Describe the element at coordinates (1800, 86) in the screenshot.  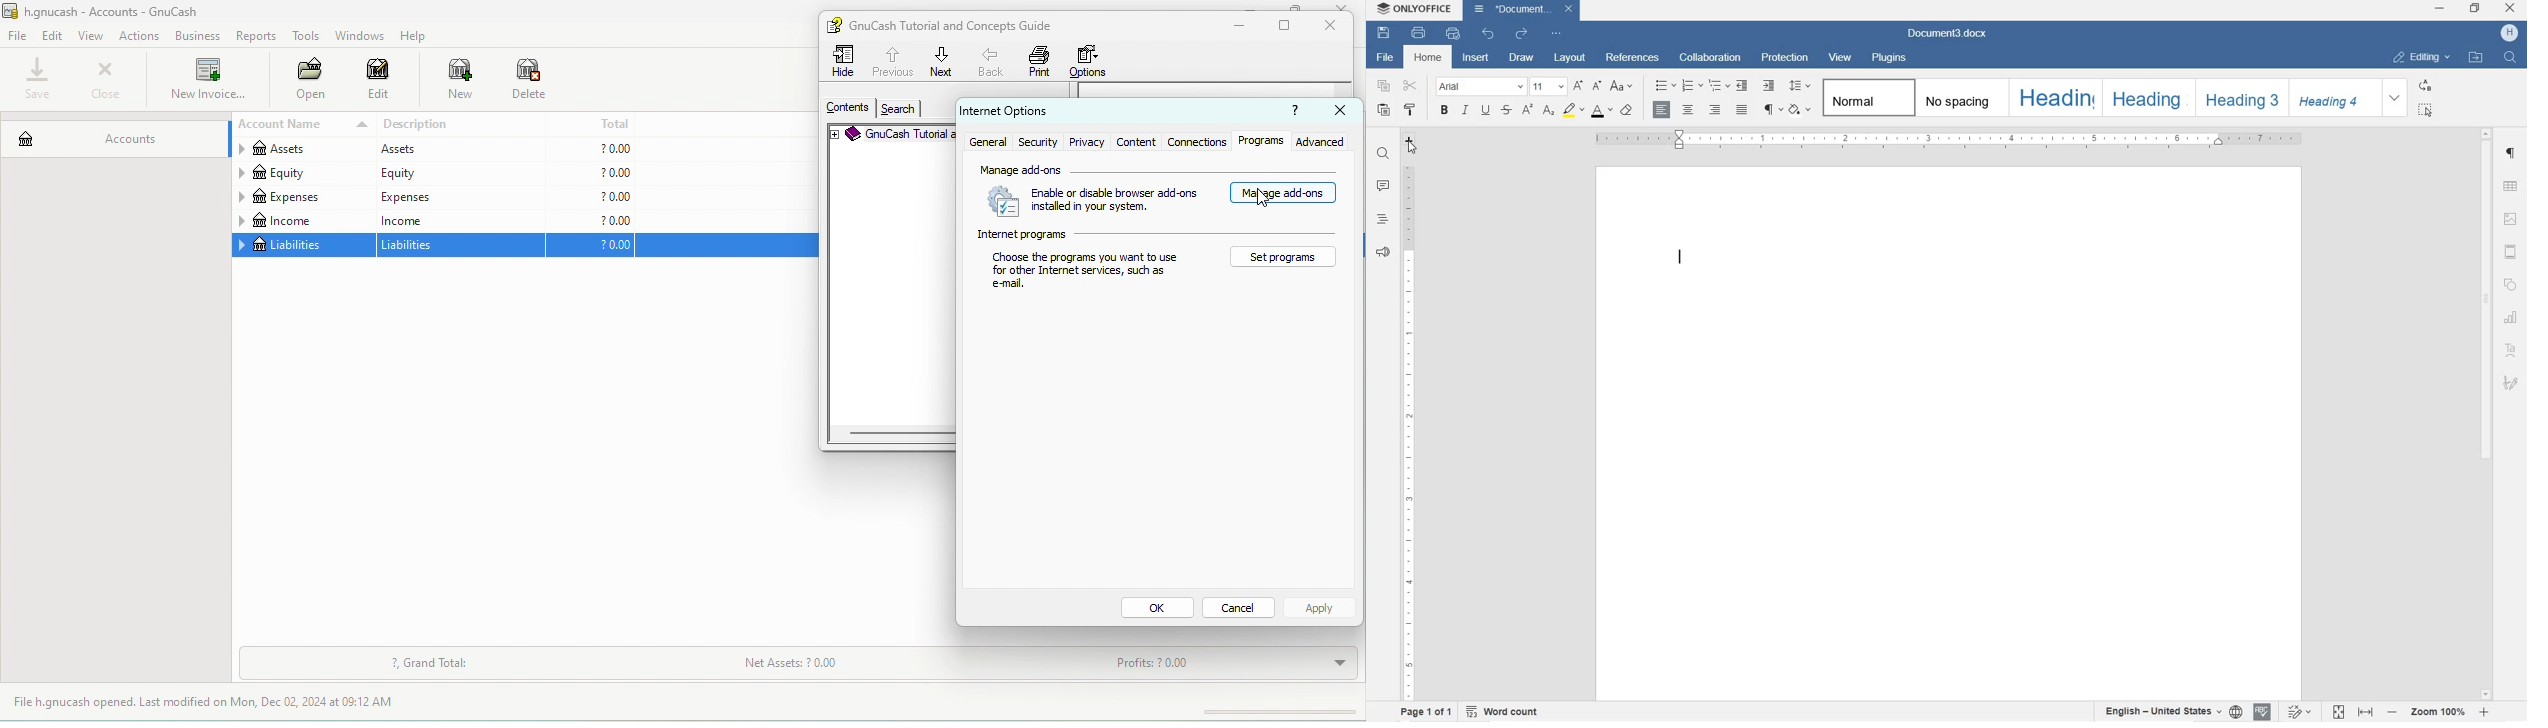
I see `PARAGRAPH LINE SPACING` at that location.